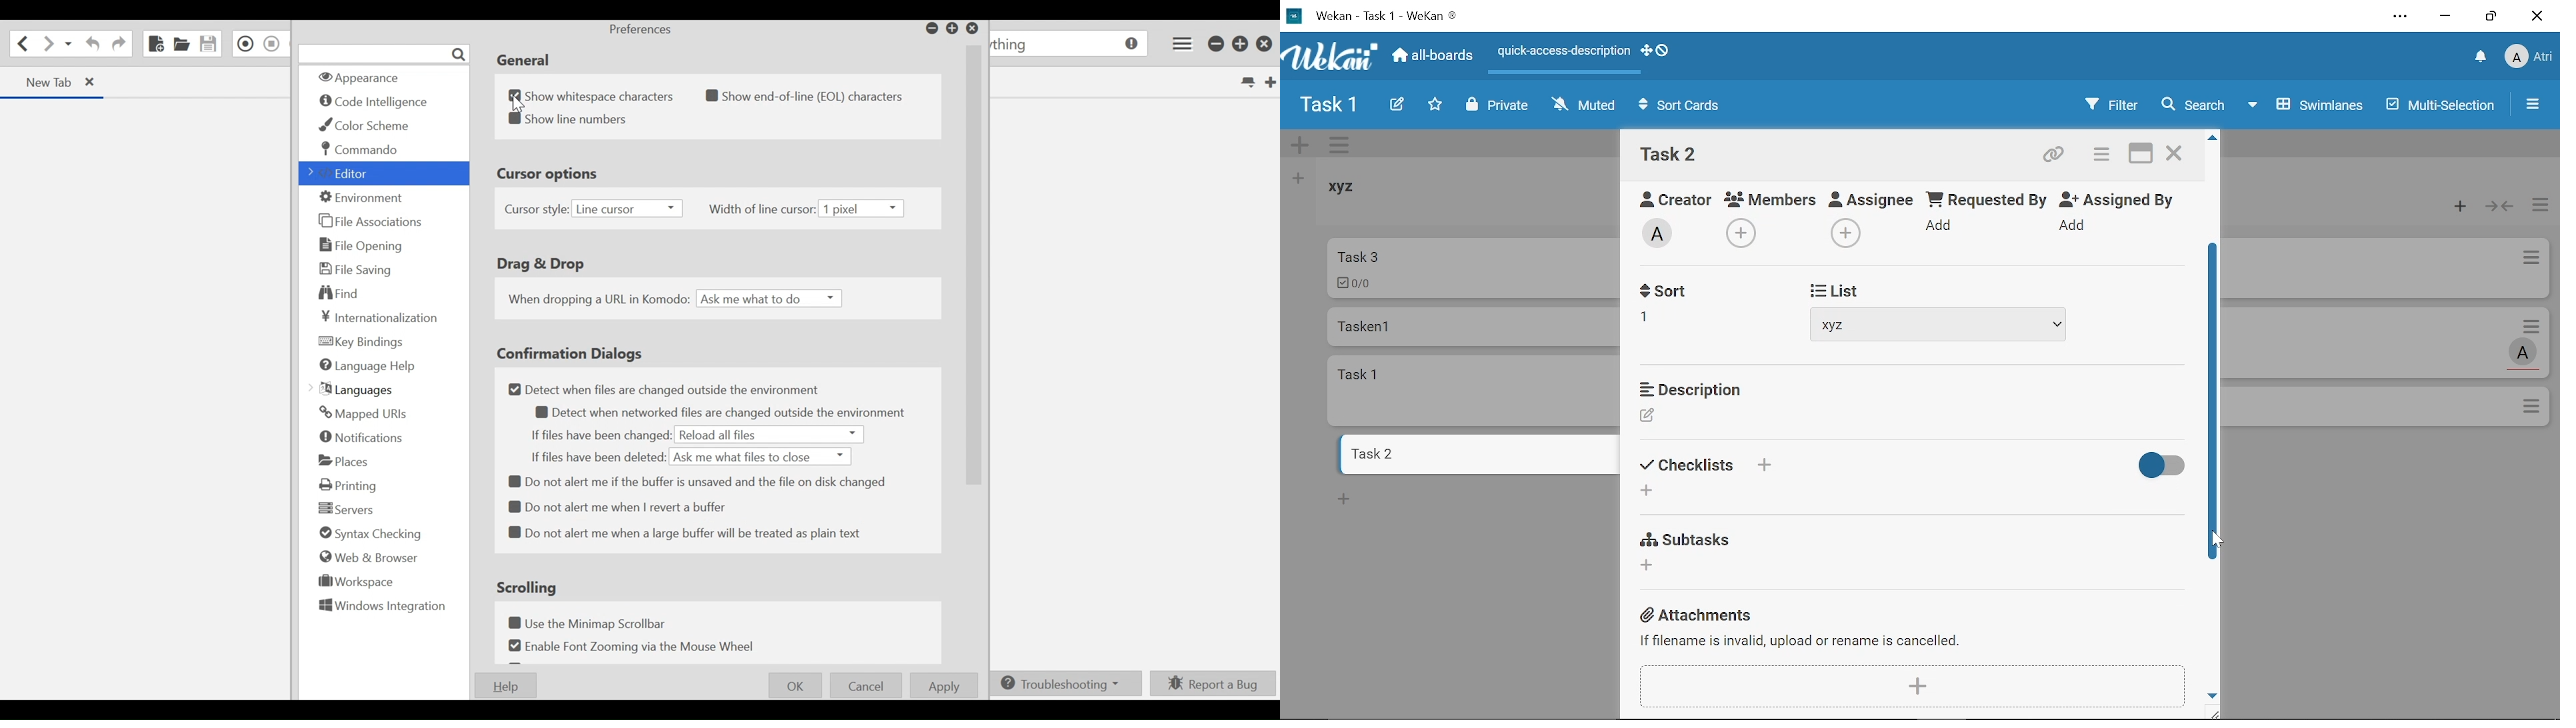  What do you see at coordinates (2536, 16) in the screenshot?
I see `Close` at bounding box center [2536, 16].